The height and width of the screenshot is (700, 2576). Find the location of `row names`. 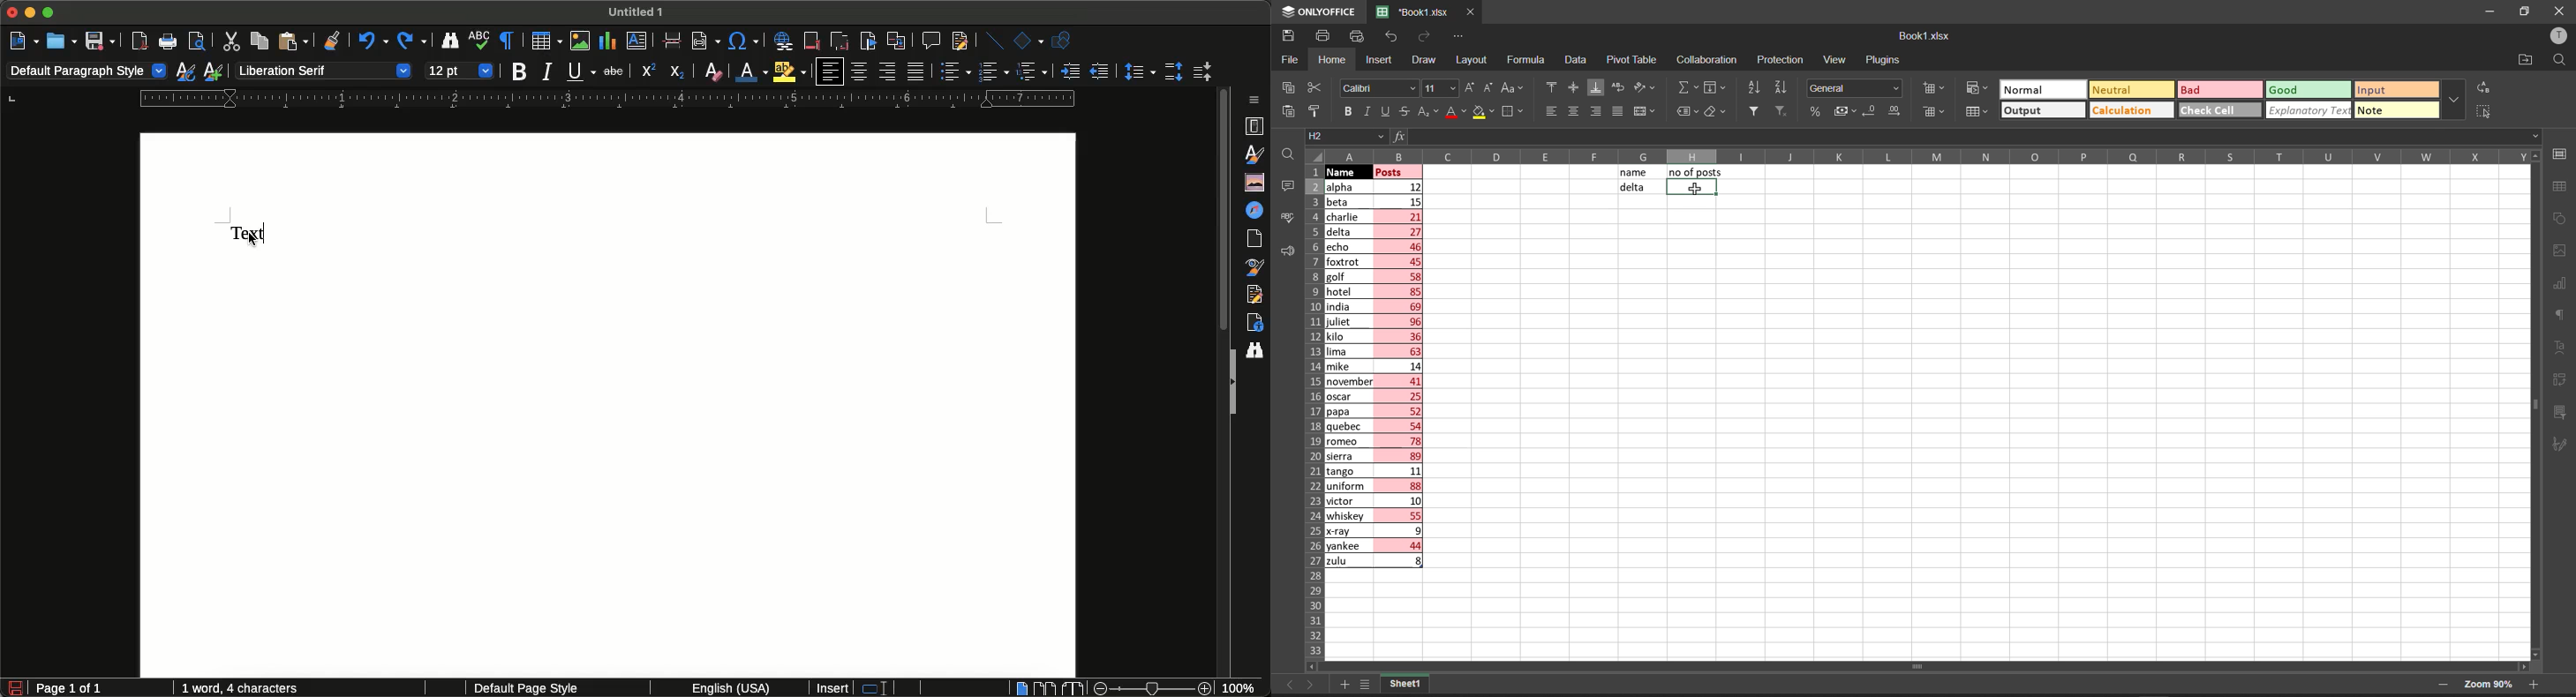

row names is located at coordinates (1311, 414).